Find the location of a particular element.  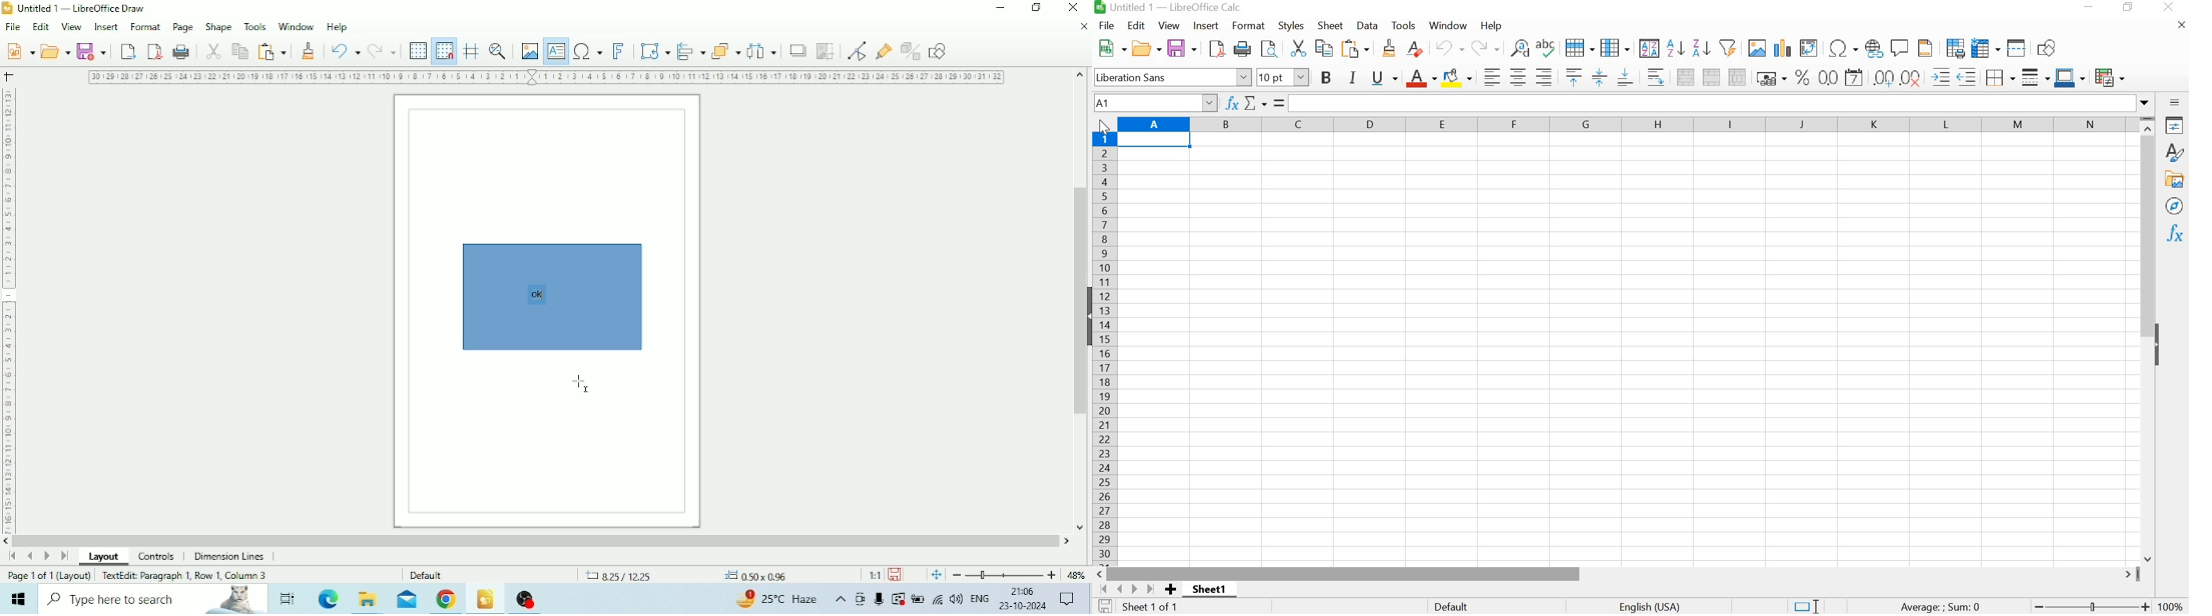

Select at least three objects to distribute is located at coordinates (762, 50).